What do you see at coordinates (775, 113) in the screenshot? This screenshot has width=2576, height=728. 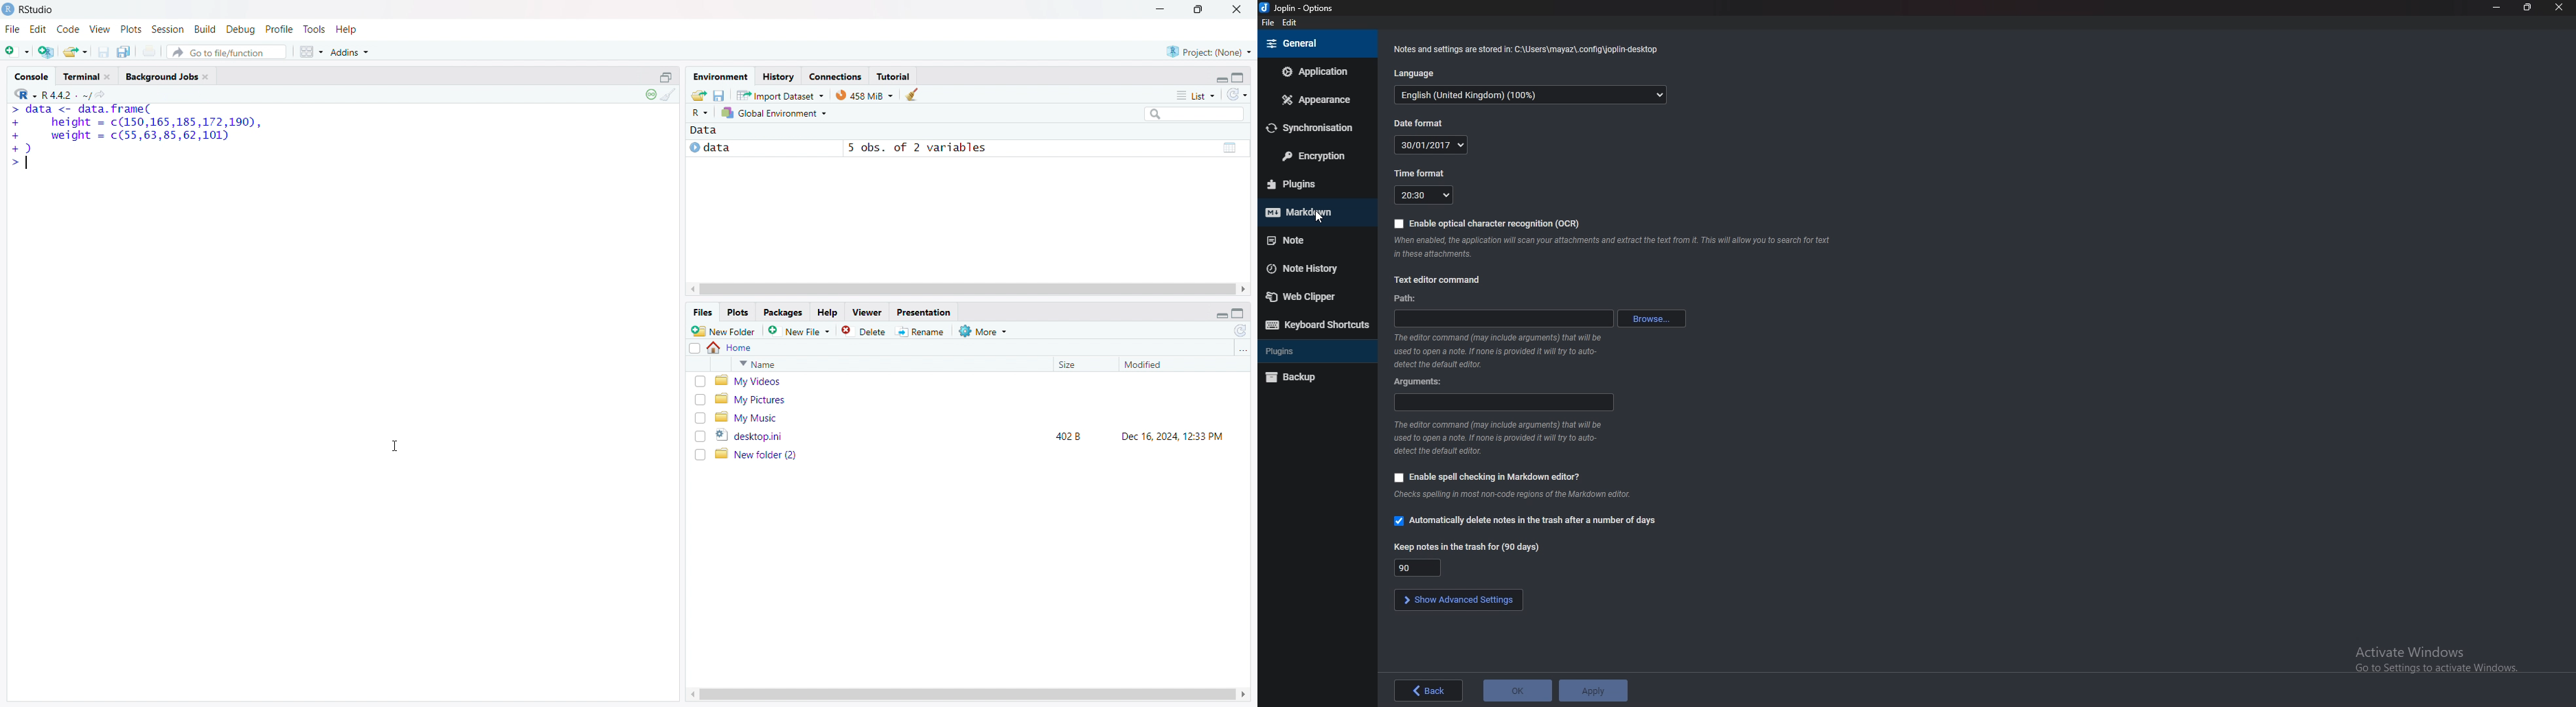 I see `select environment` at bounding box center [775, 113].